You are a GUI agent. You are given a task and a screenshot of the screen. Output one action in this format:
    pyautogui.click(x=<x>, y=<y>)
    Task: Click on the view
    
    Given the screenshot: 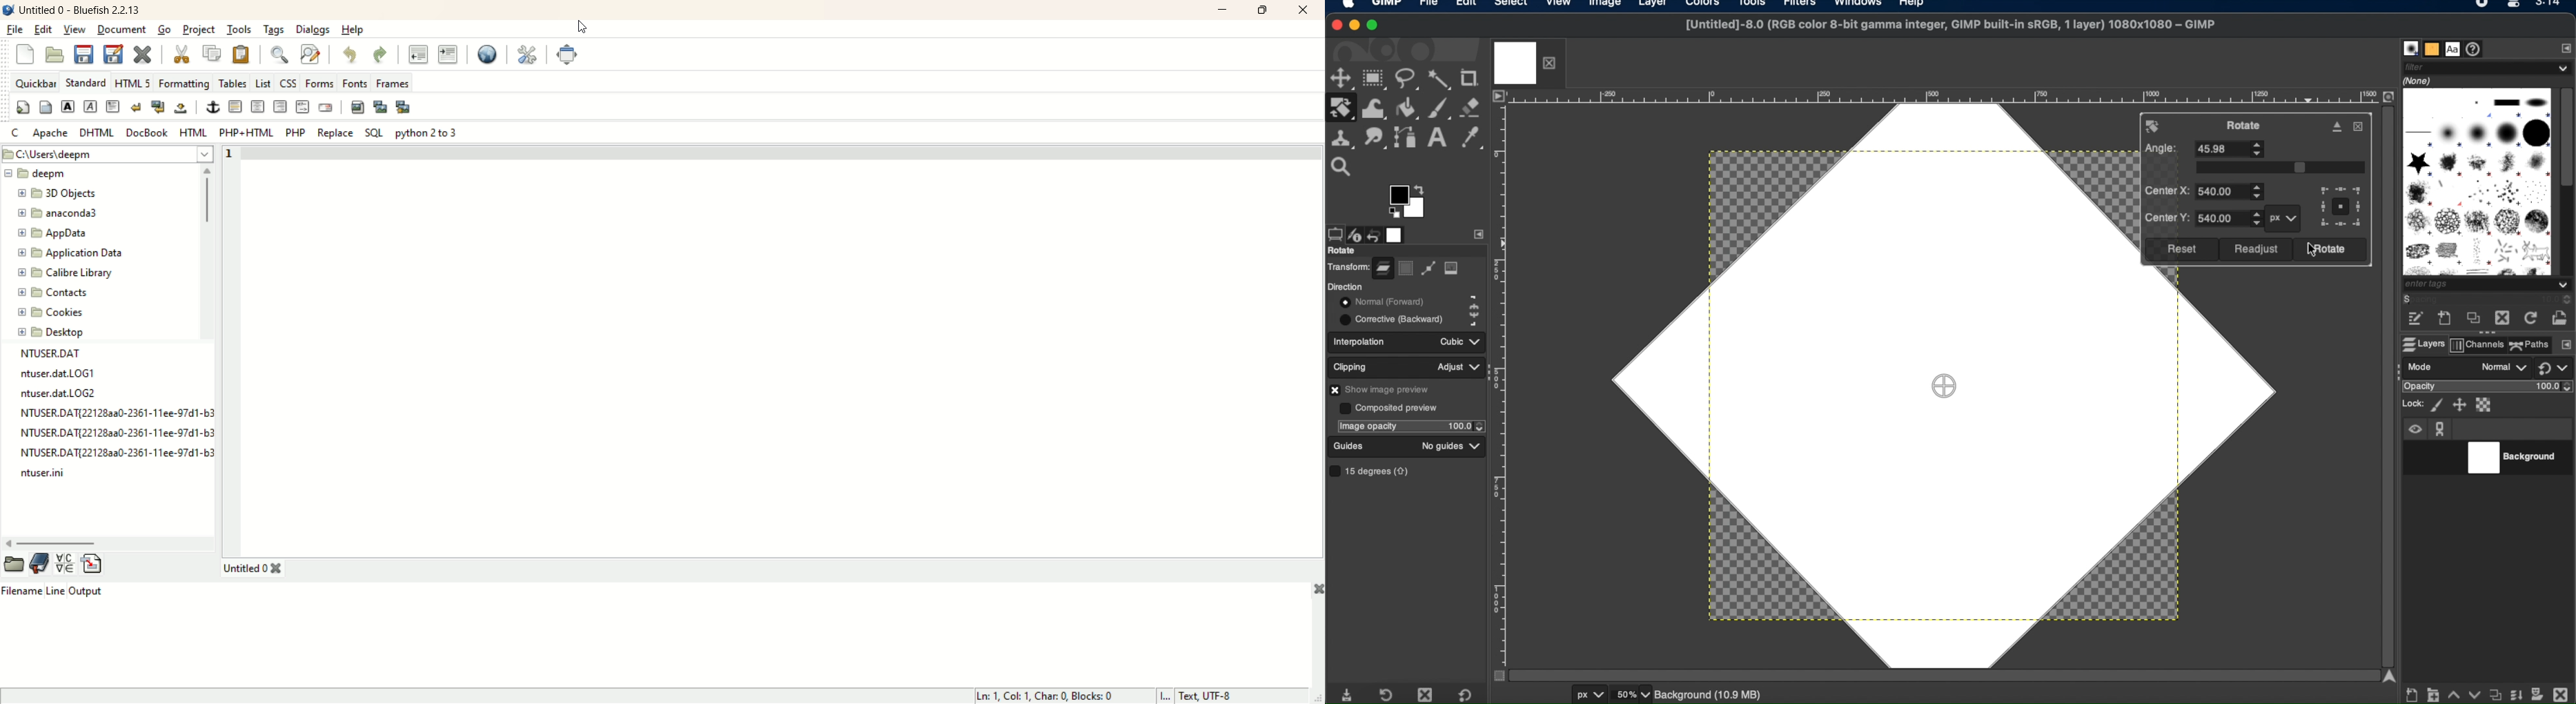 What is the action you would take?
    pyautogui.click(x=74, y=30)
    